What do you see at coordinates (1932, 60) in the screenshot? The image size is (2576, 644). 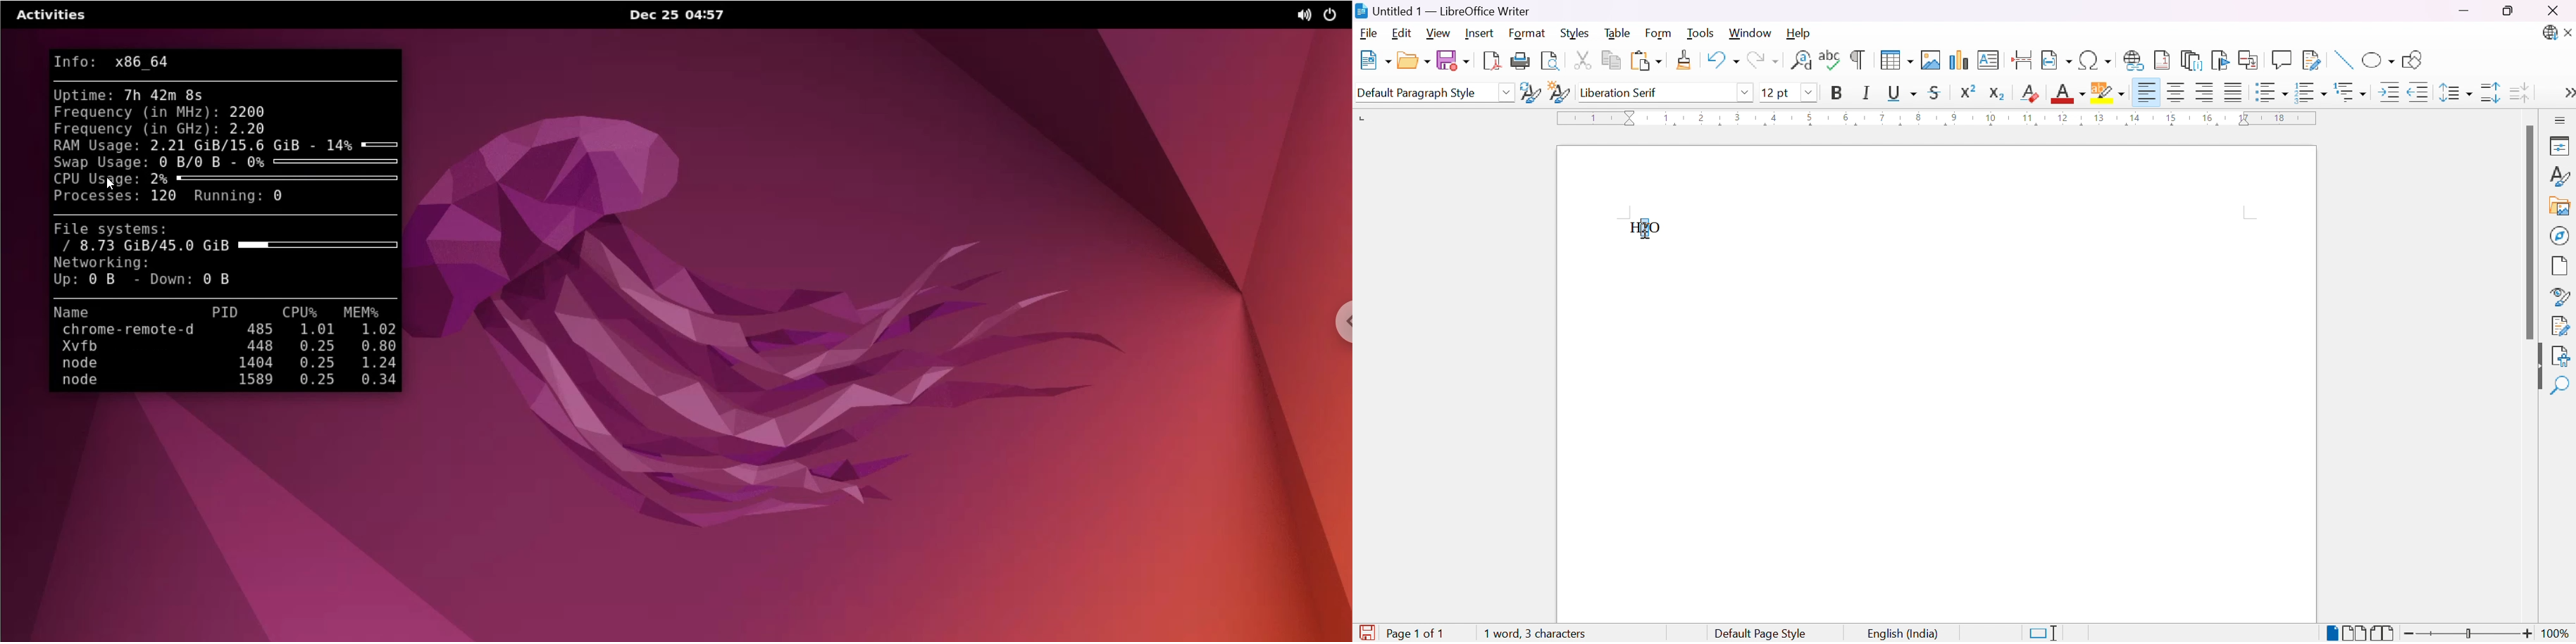 I see `Insert image` at bounding box center [1932, 60].